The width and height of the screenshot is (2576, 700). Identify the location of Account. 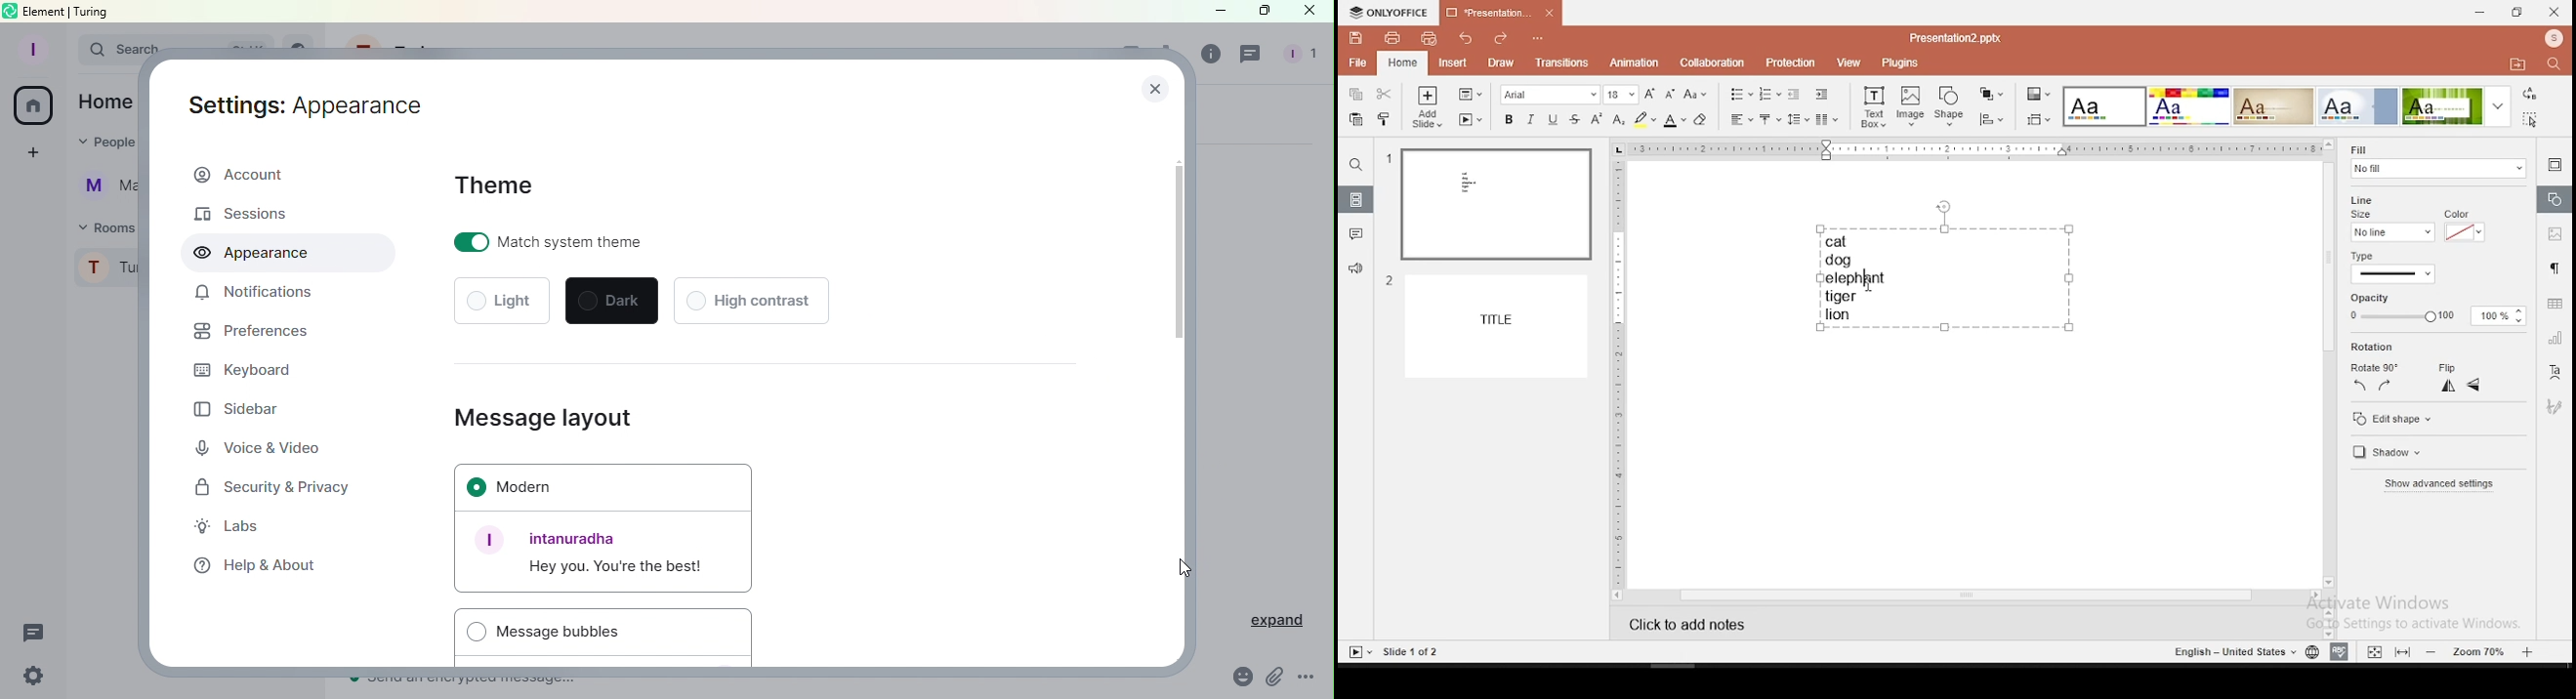
(272, 175).